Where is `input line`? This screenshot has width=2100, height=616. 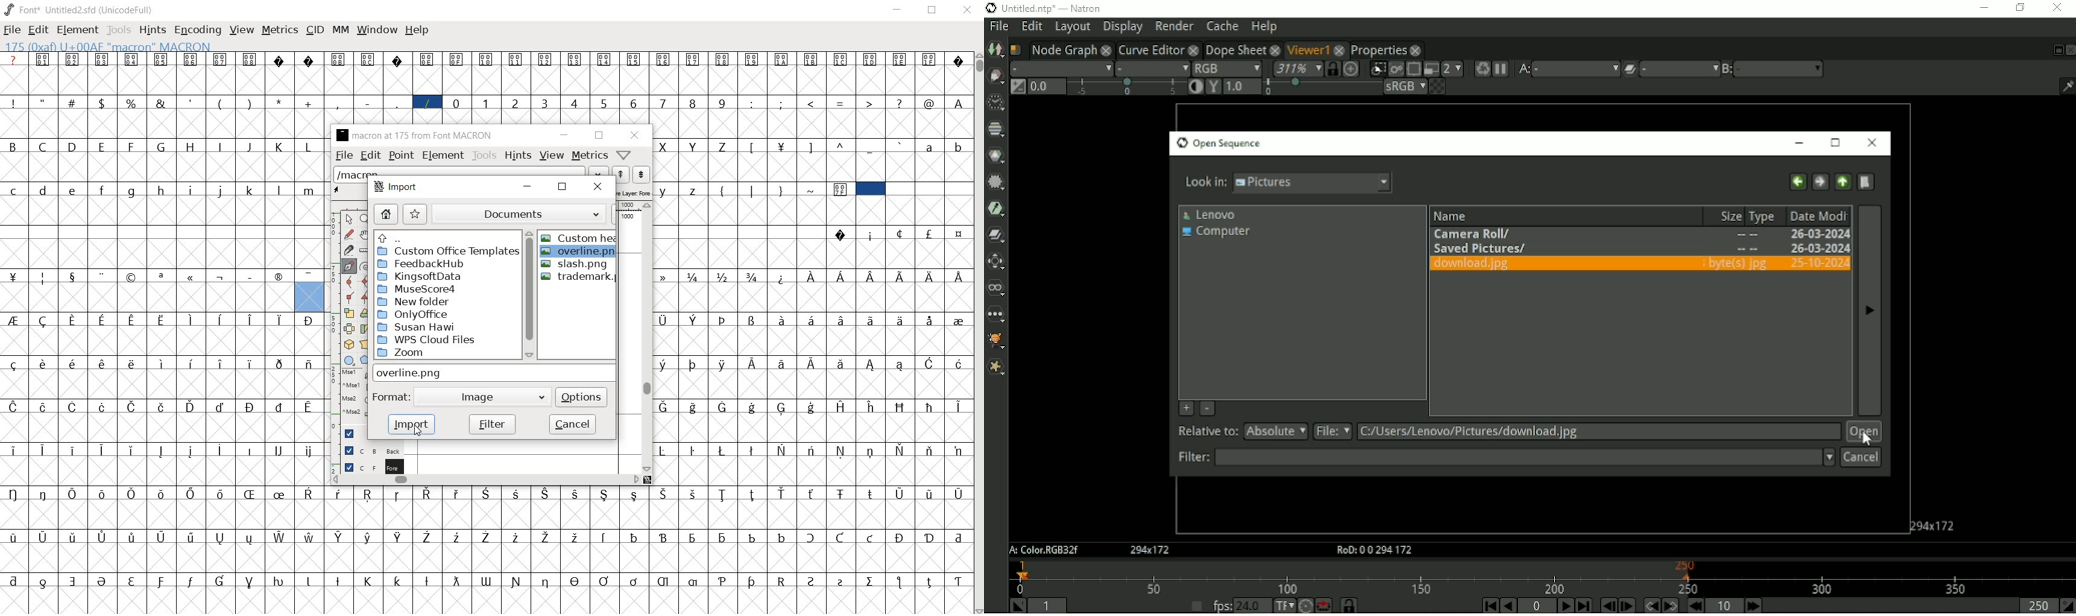 input line is located at coordinates (493, 373).